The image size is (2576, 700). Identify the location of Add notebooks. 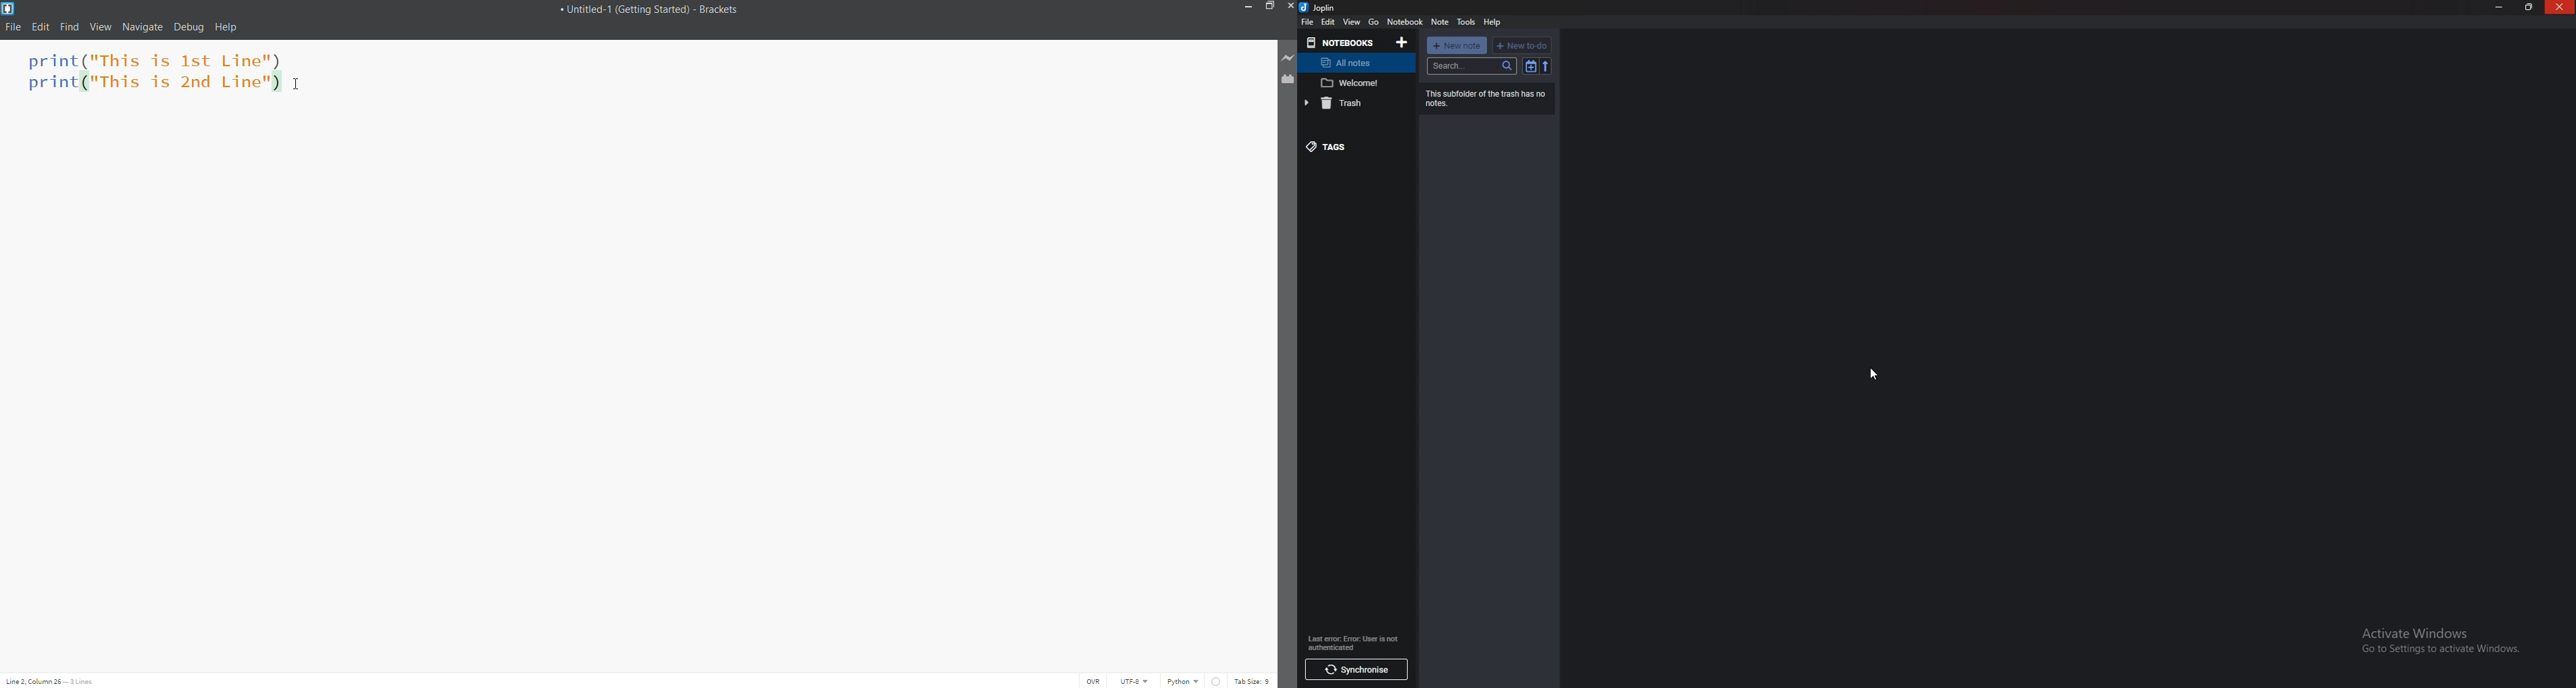
(1402, 42).